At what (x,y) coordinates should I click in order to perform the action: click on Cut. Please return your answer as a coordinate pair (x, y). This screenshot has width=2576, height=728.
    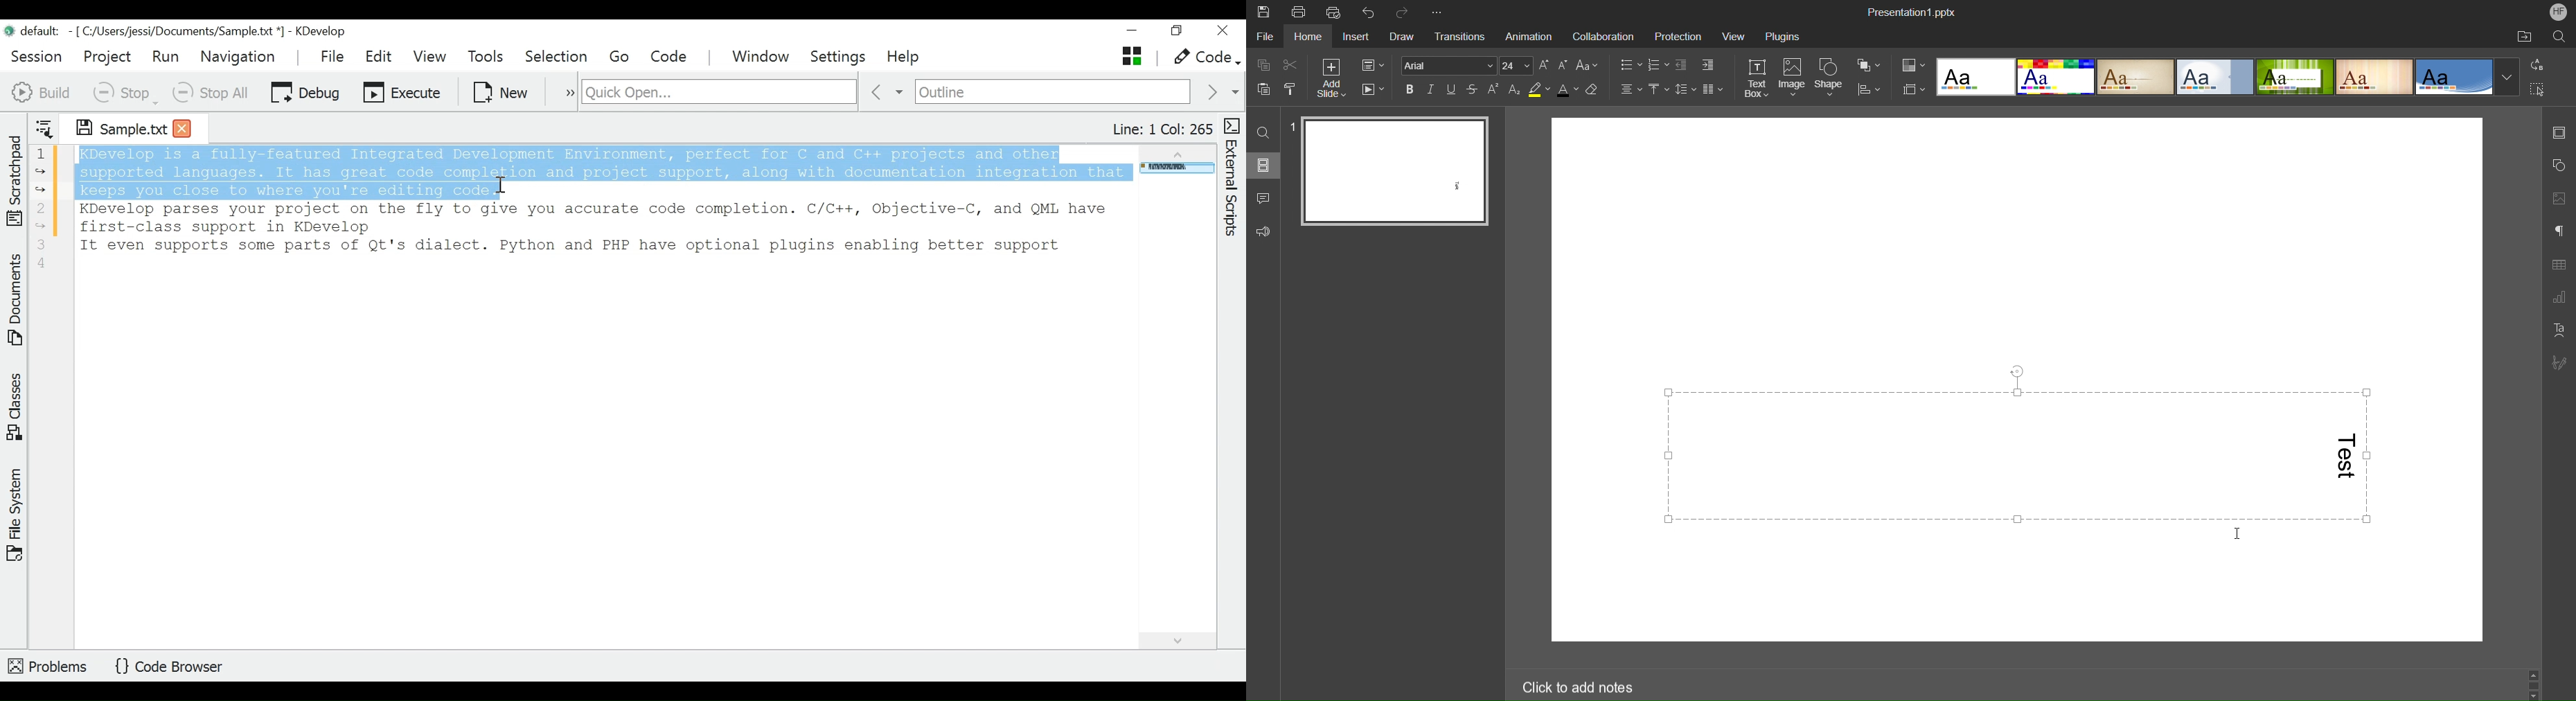
    Looking at the image, I should click on (1292, 64).